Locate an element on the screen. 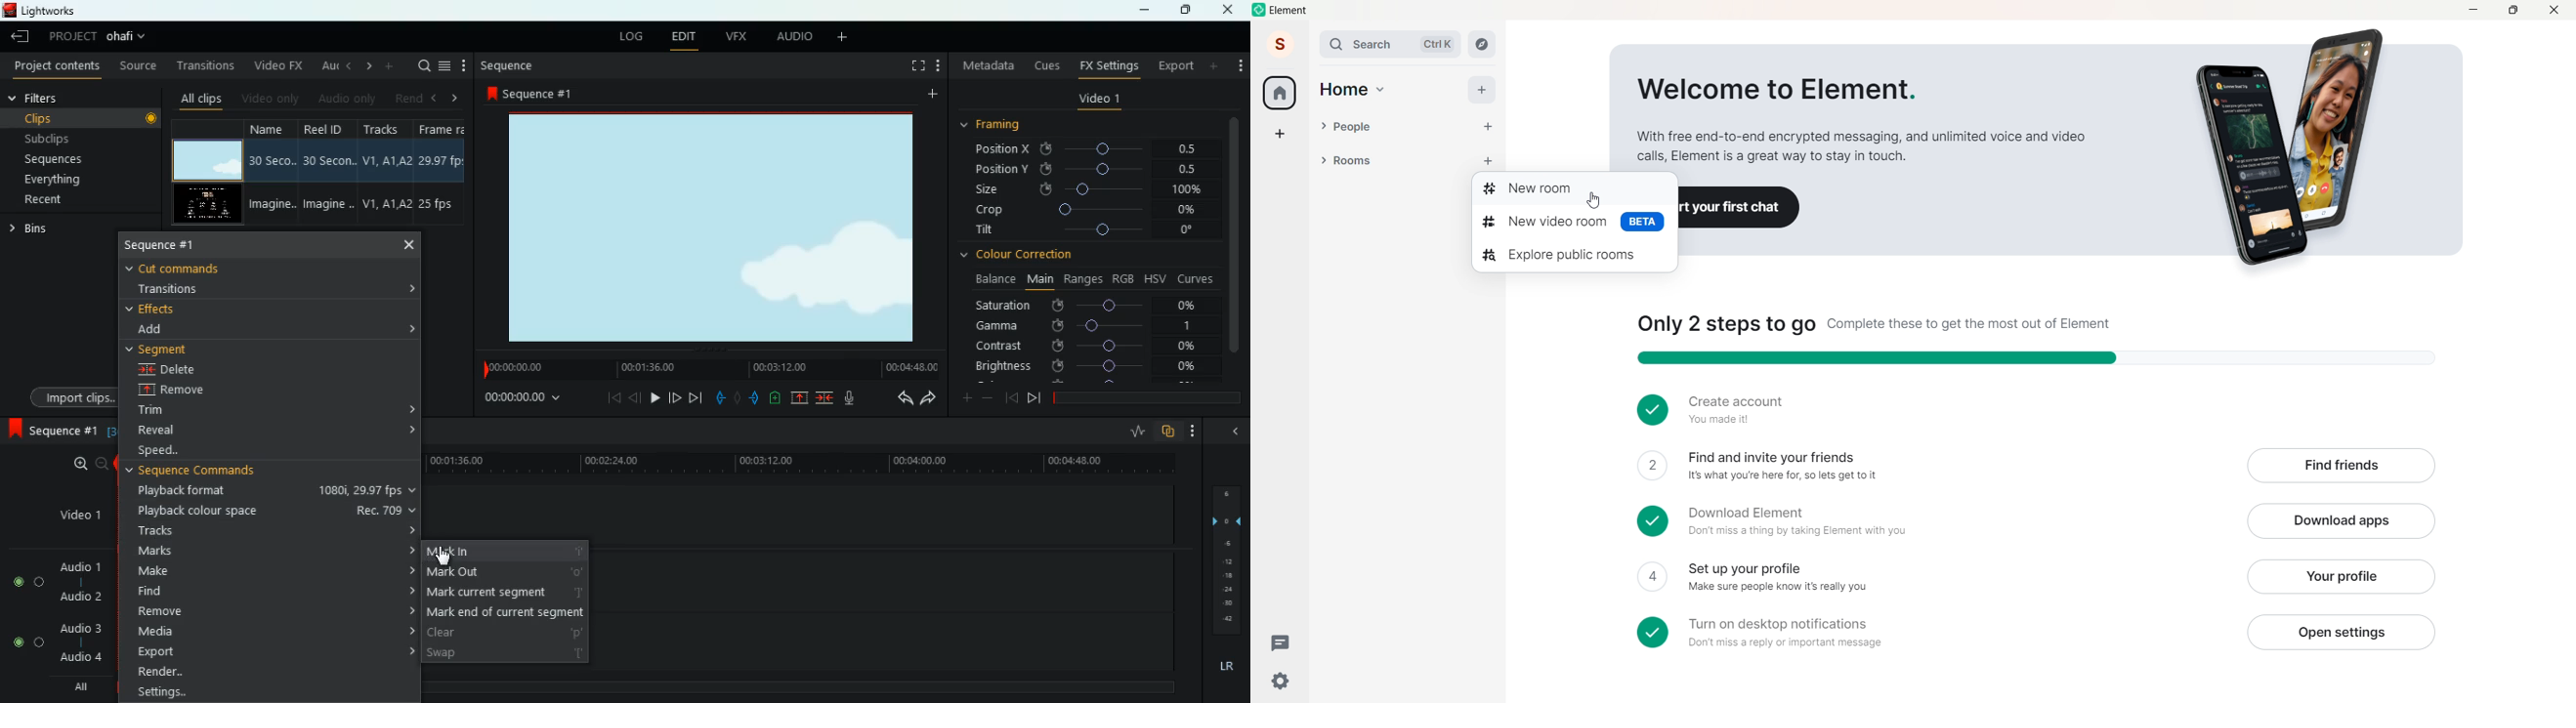 The width and height of the screenshot is (2576, 728). mark current segment is located at coordinates (512, 591).